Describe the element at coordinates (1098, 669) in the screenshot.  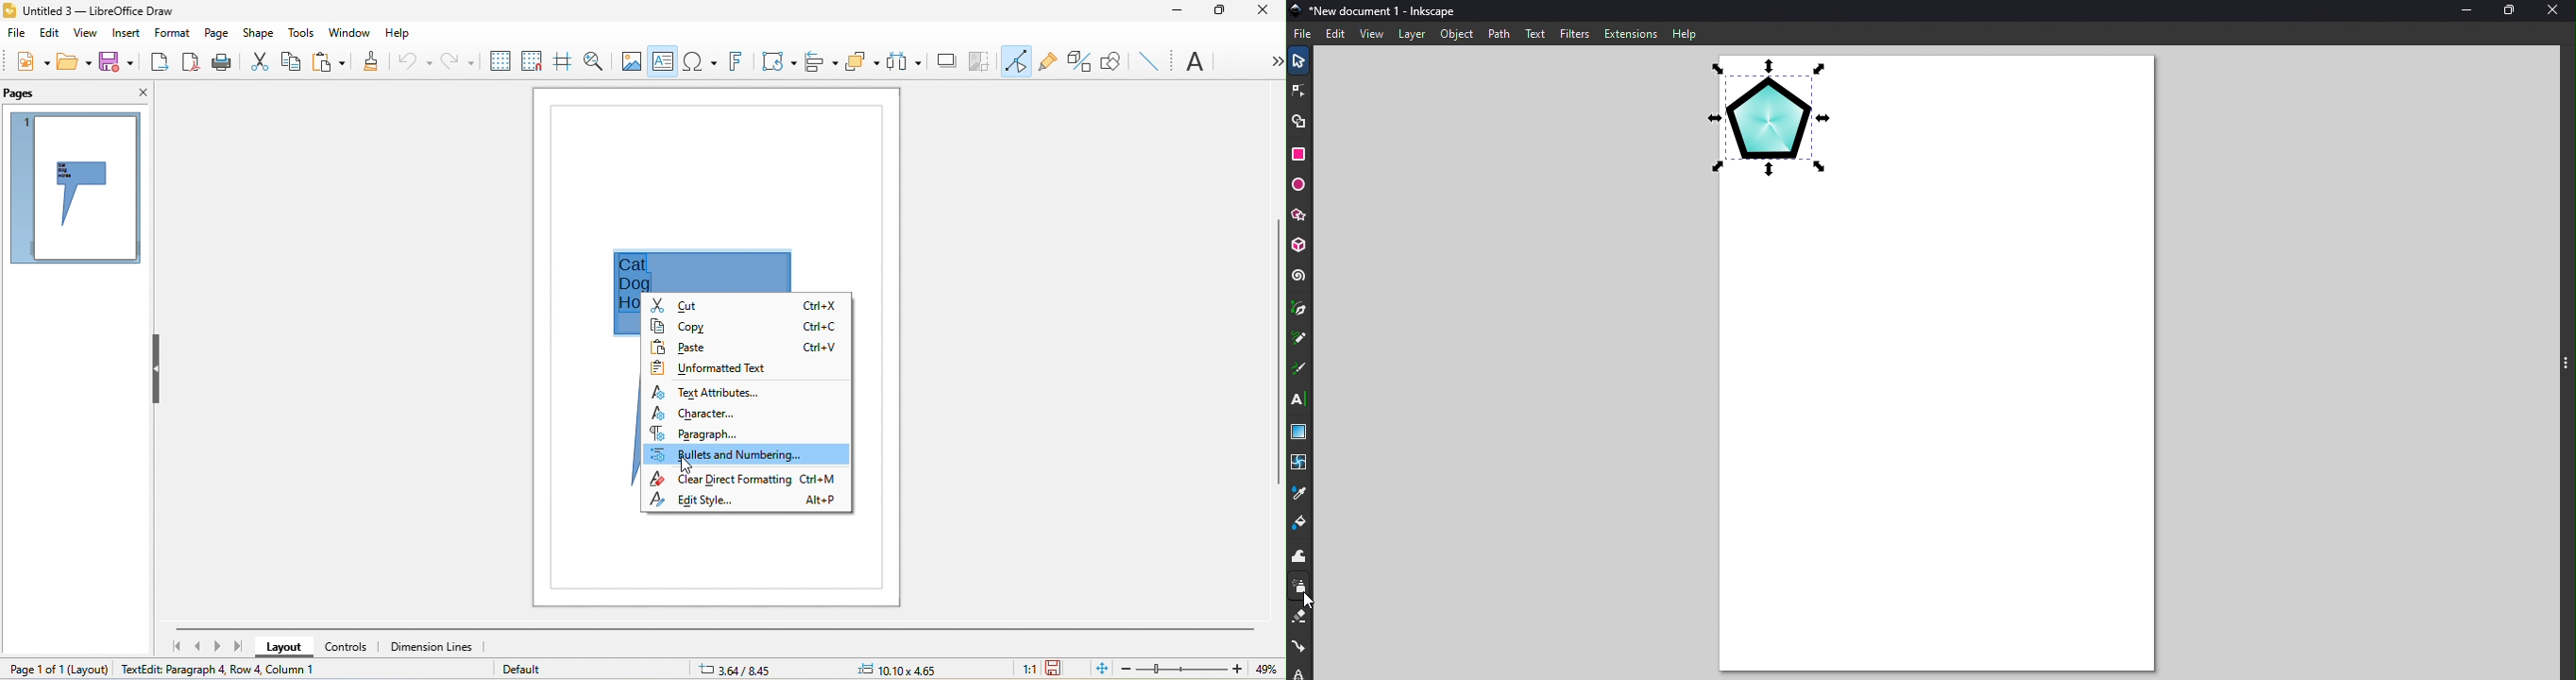
I see `fit to the current window` at that location.